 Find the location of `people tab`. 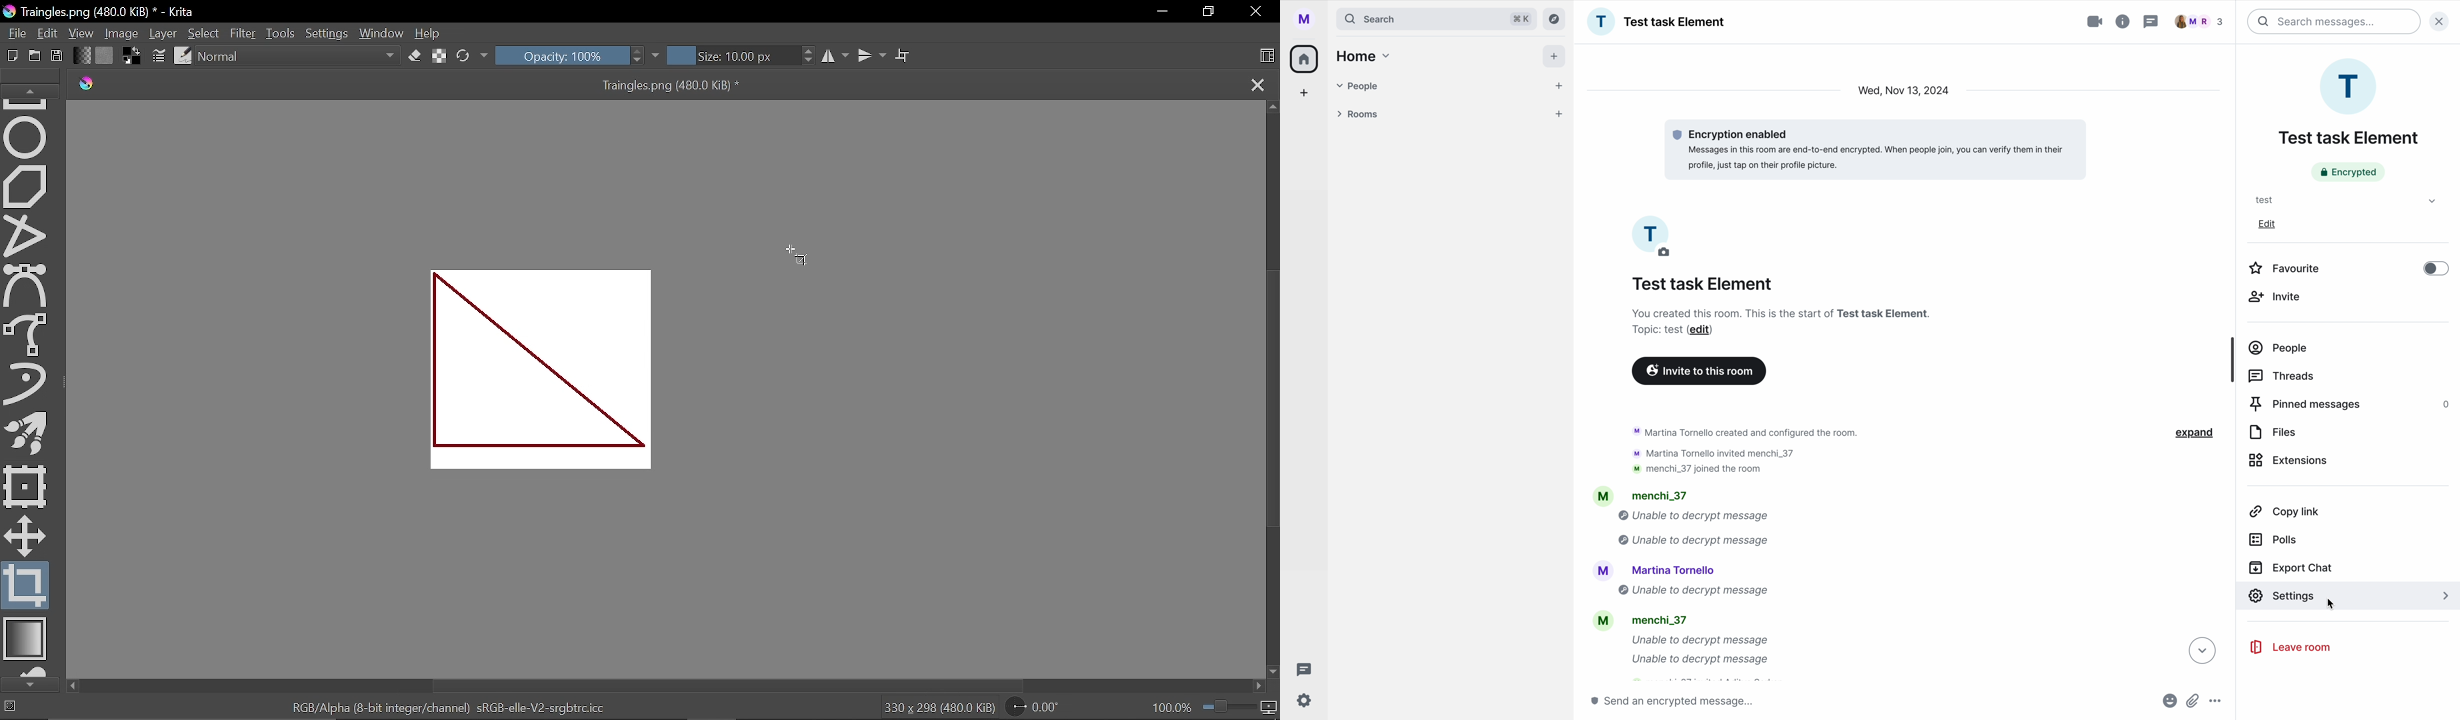

people tab is located at coordinates (1454, 86).